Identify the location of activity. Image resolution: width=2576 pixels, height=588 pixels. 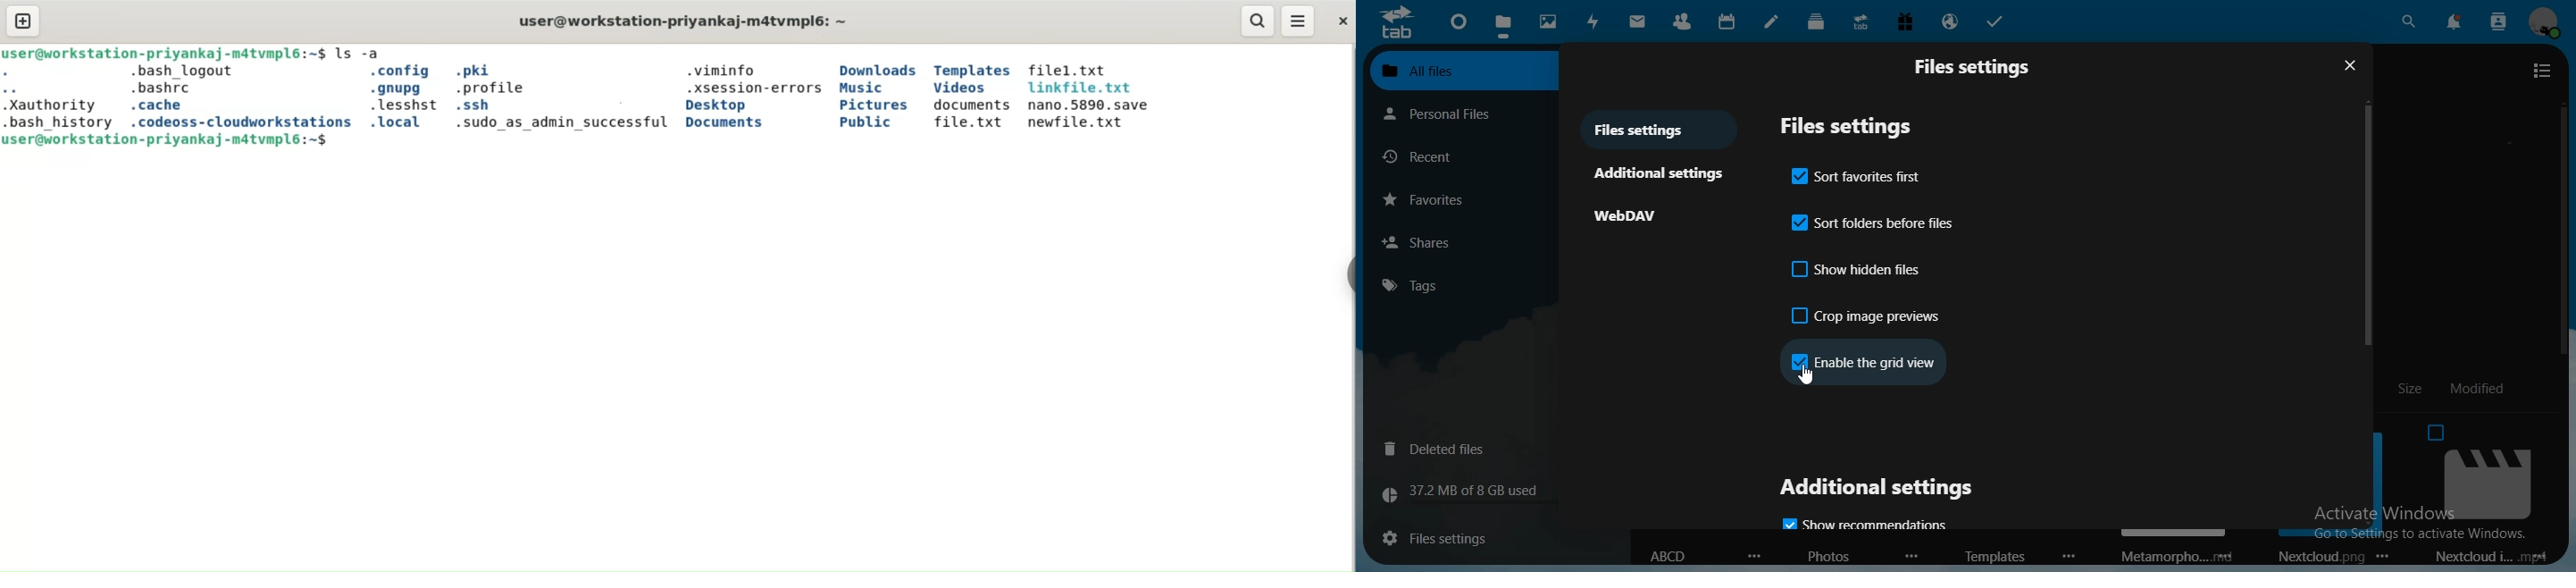
(1592, 21).